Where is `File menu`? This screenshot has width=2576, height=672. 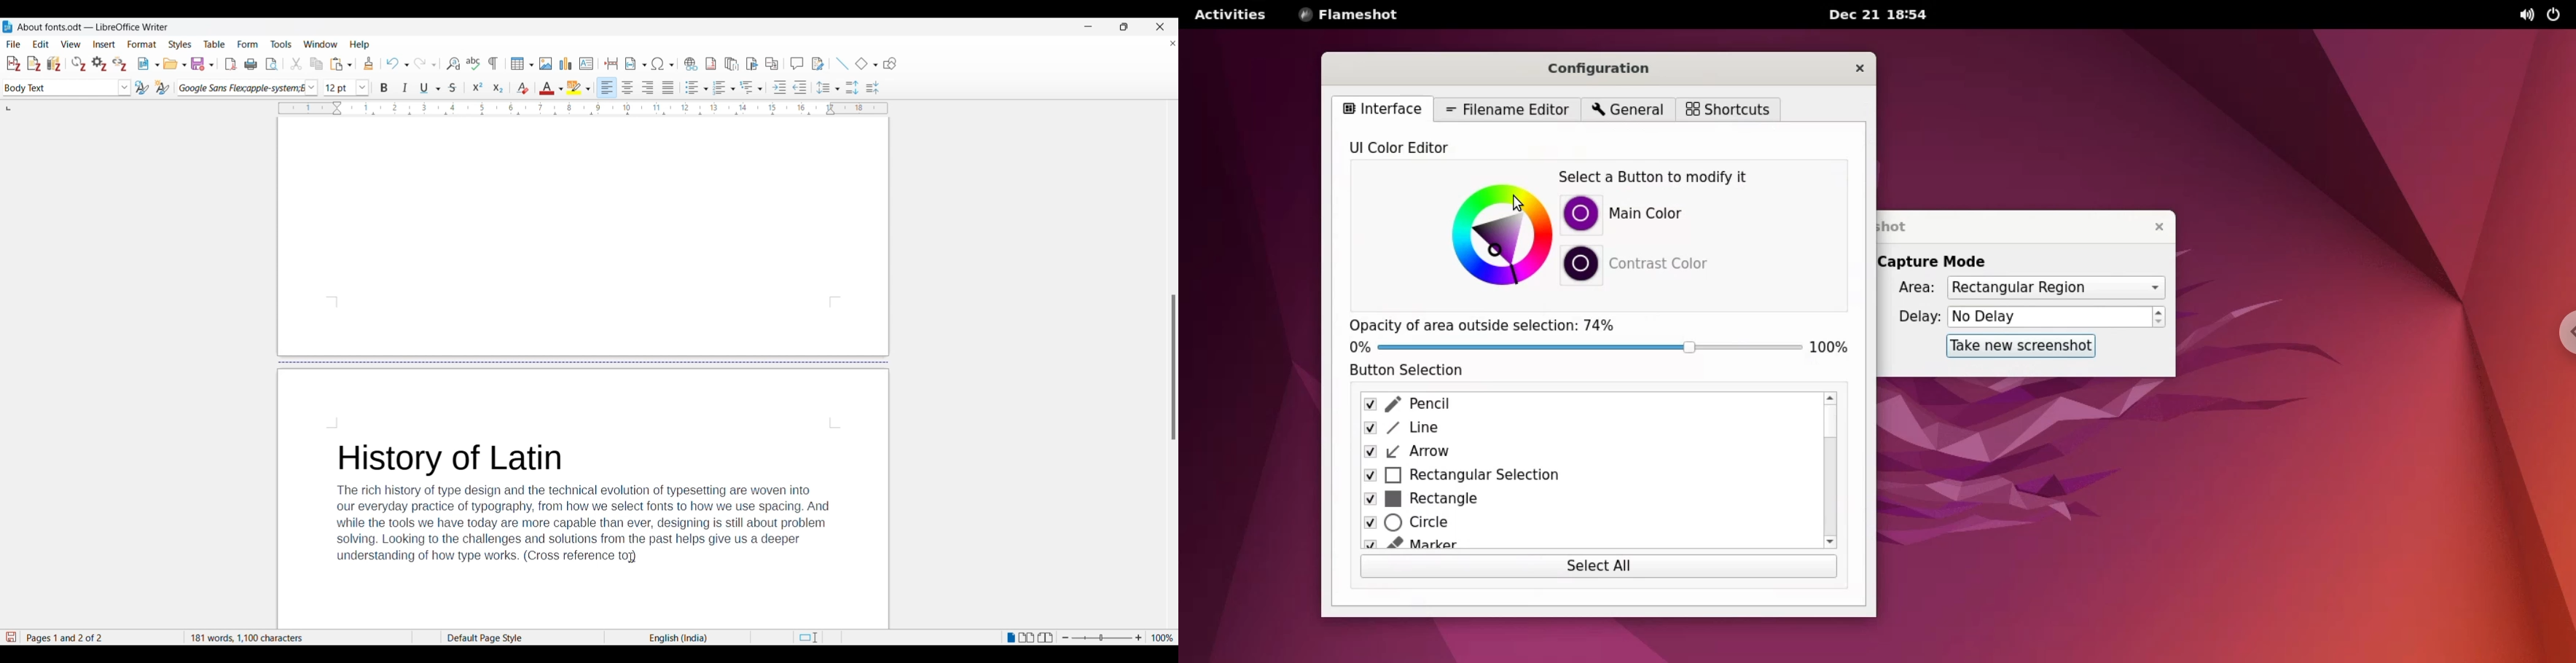 File menu is located at coordinates (14, 44).